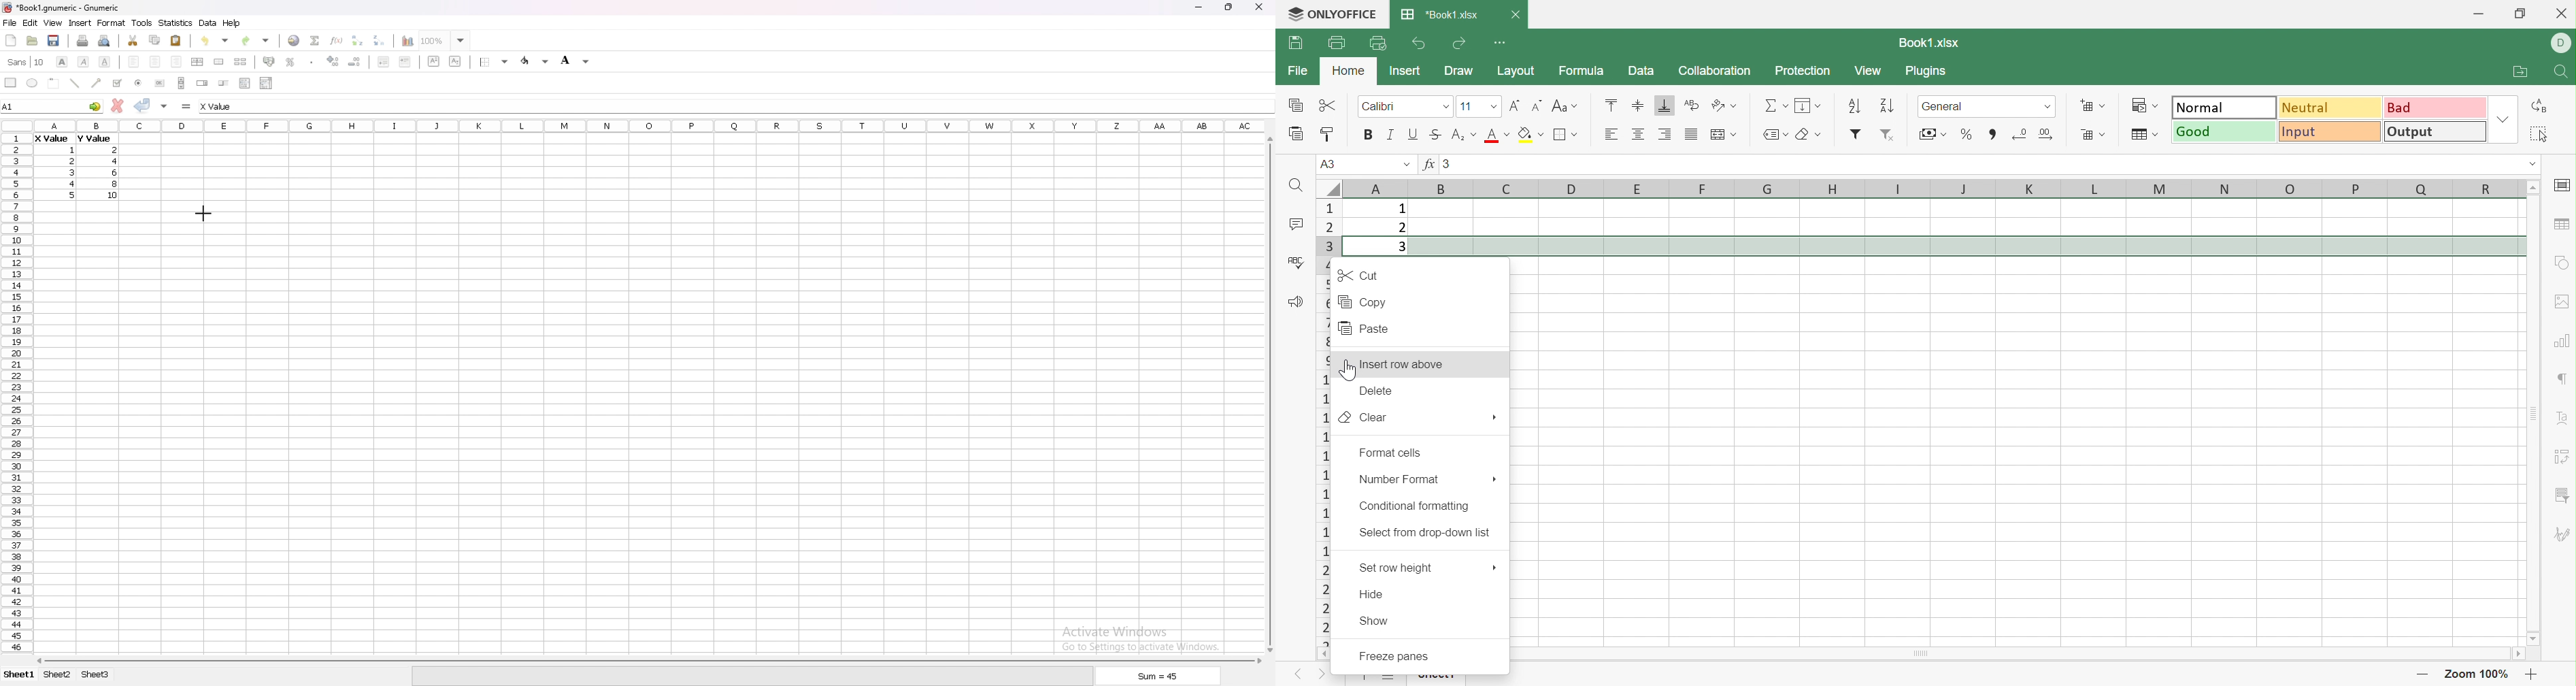  Describe the element at coordinates (112, 23) in the screenshot. I see `format` at that location.